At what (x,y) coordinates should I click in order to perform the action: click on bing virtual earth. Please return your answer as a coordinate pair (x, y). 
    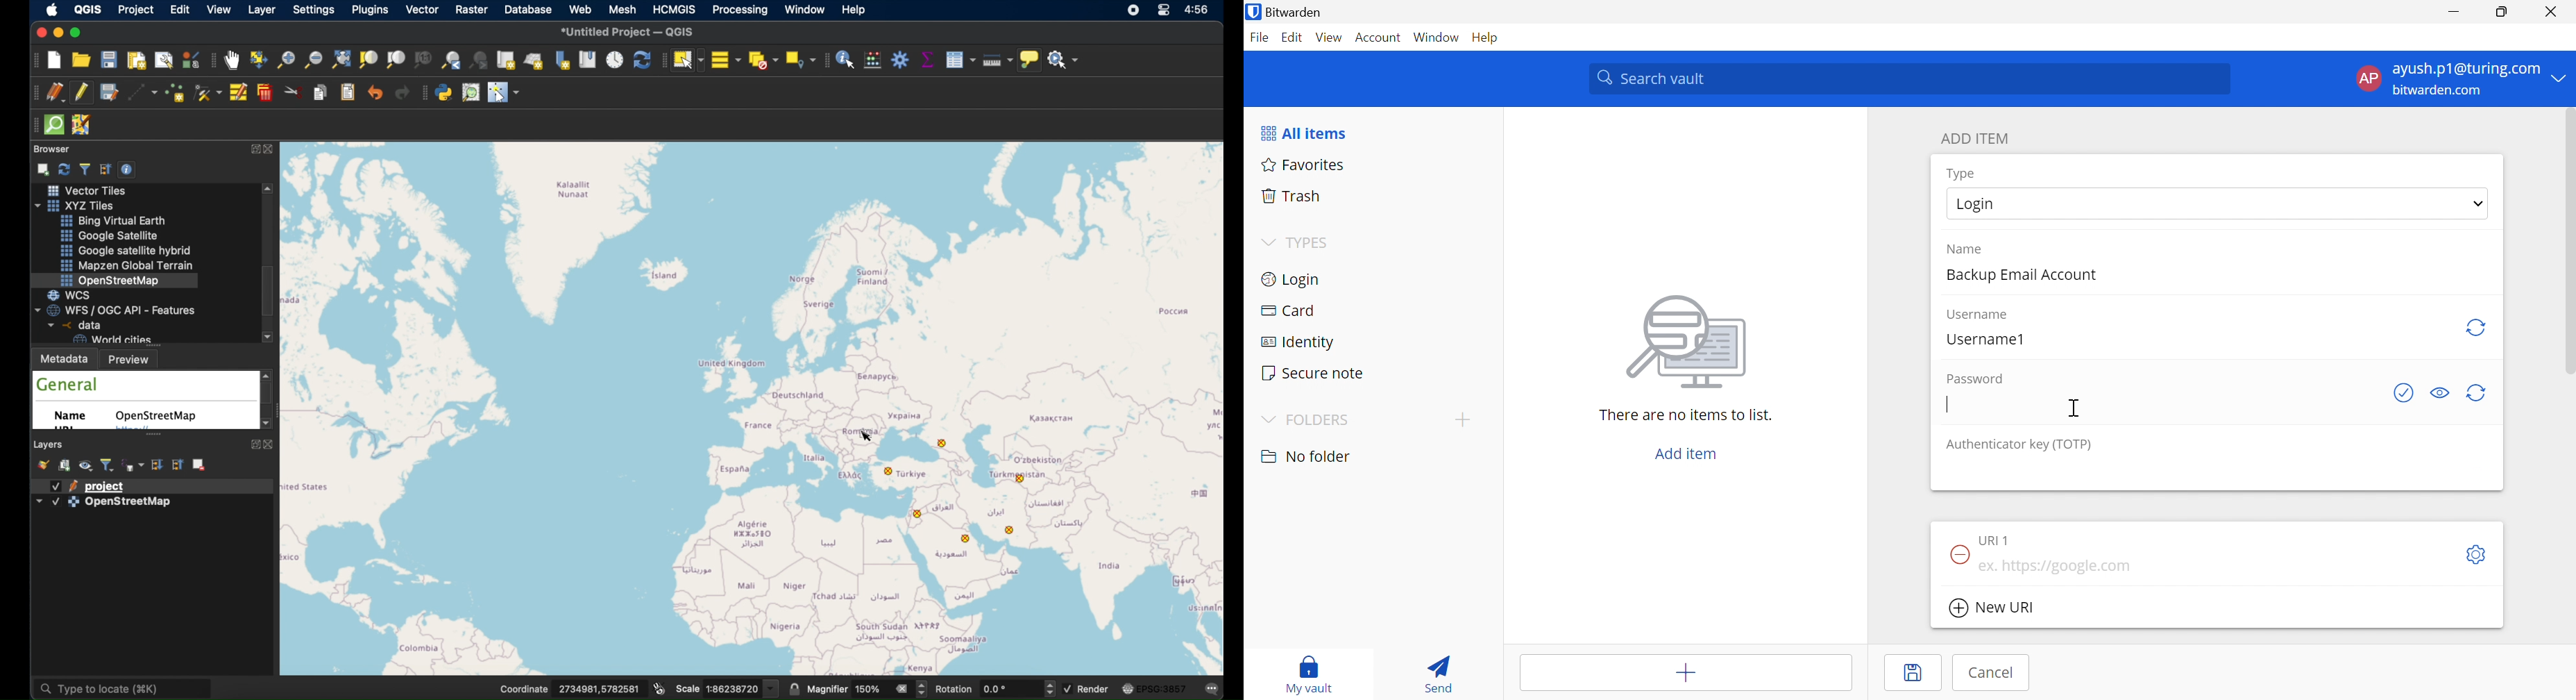
    Looking at the image, I should click on (116, 221).